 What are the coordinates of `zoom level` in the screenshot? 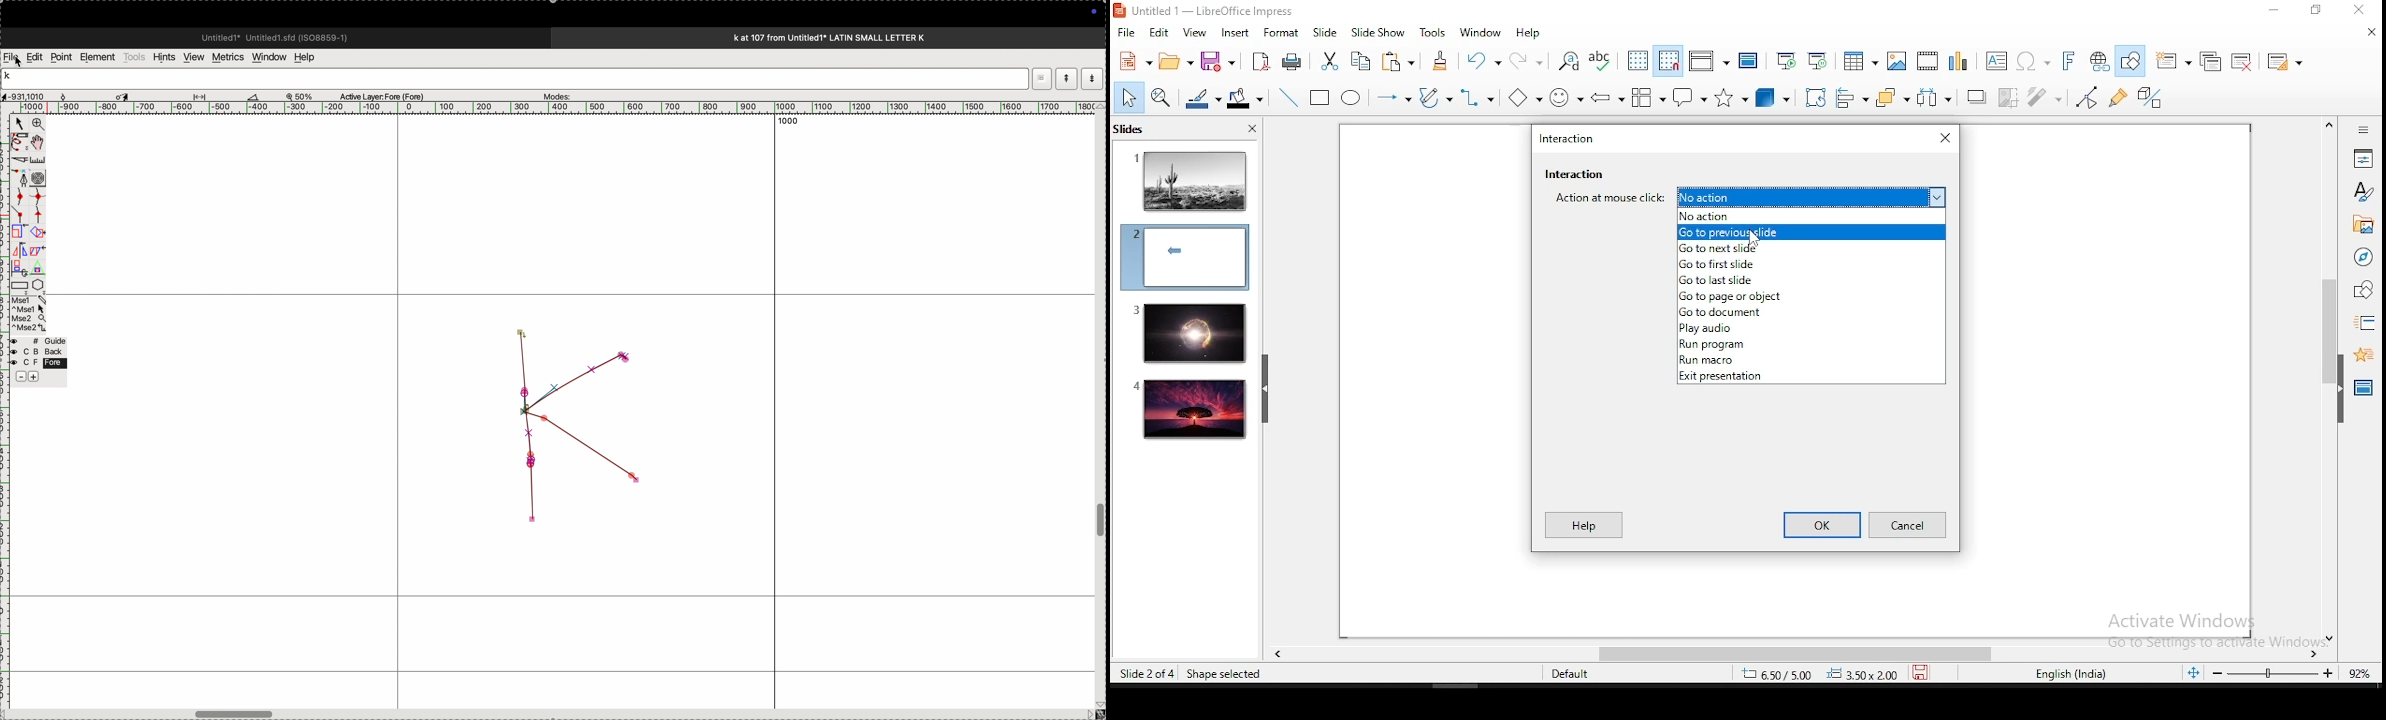 It's located at (2360, 672).